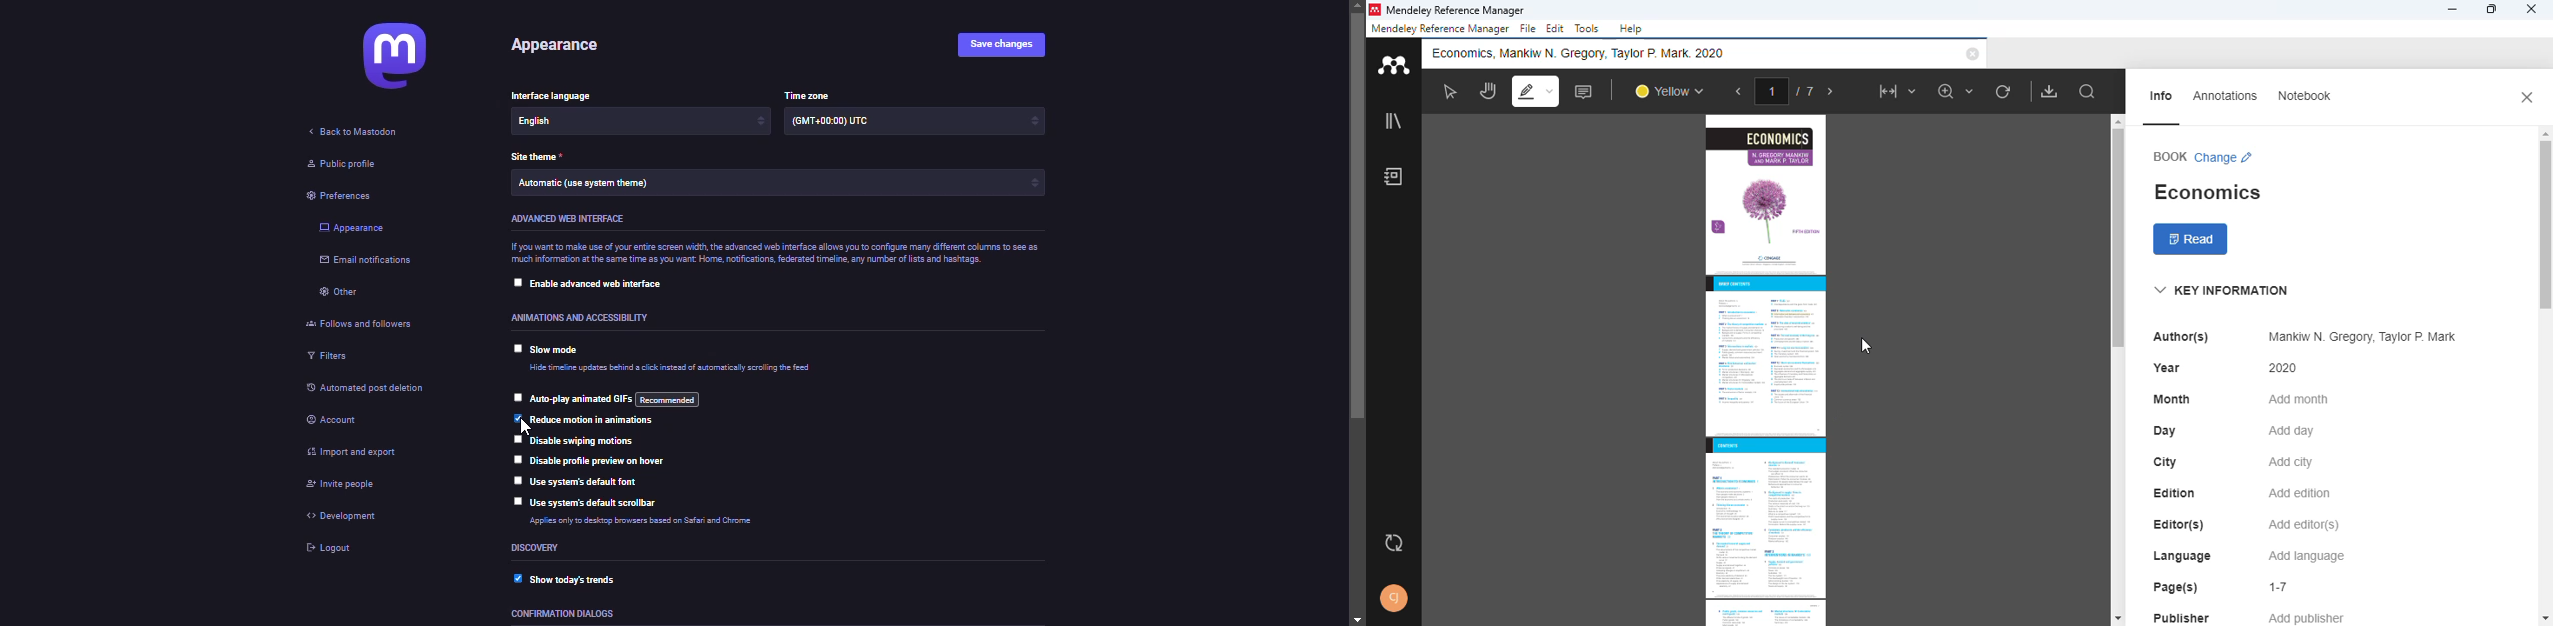 Image resolution: width=2576 pixels, height=644 pixels. I want to click on download, so click(2050, 91).